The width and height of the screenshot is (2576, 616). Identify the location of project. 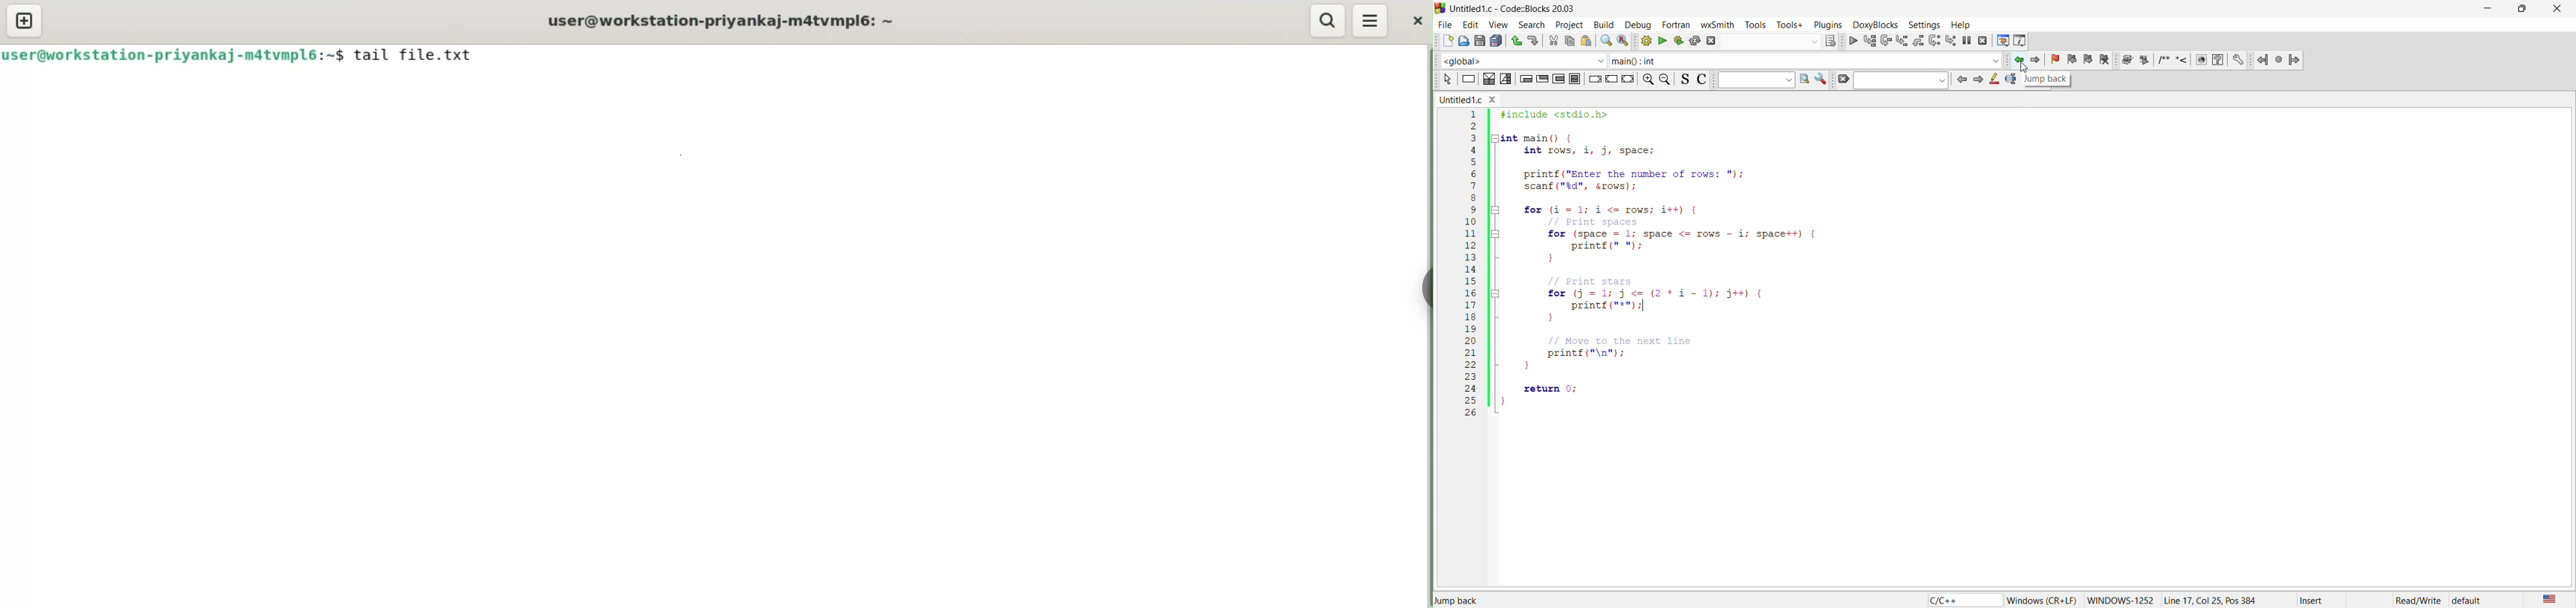
(1566, 23).